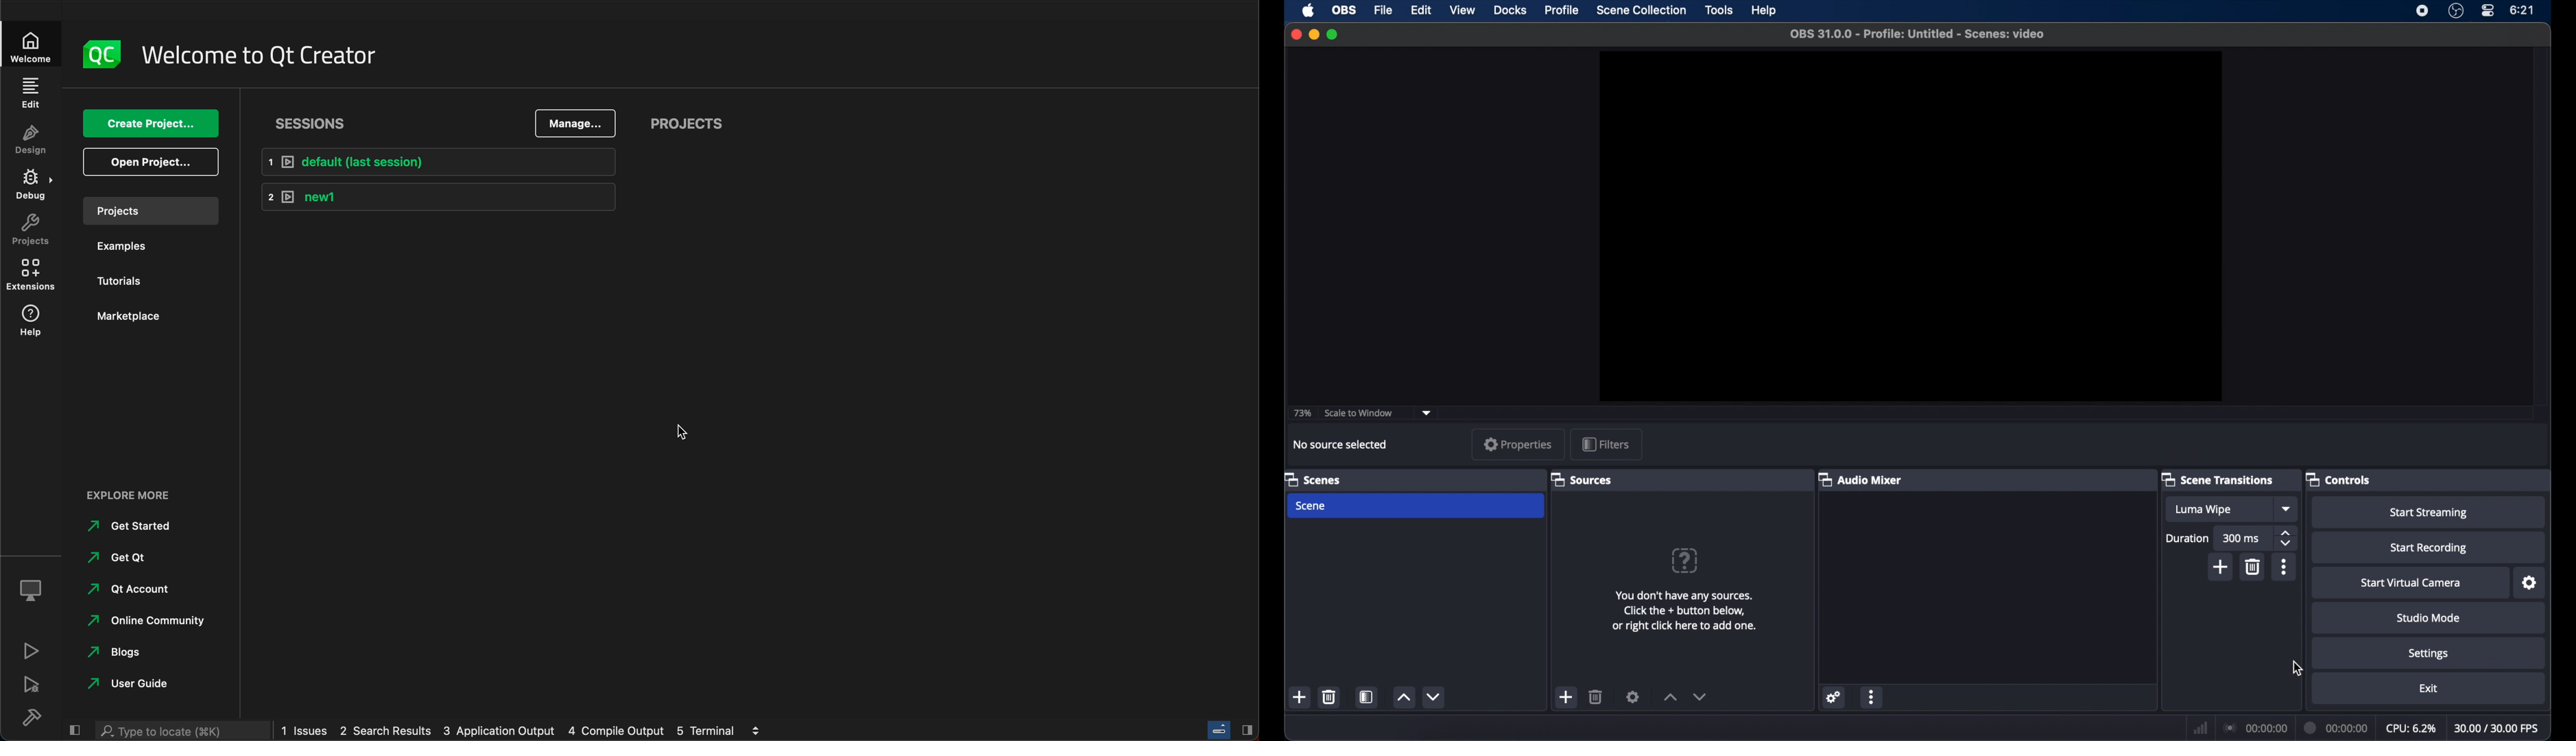 This screenshot has height=756, width=2576. What do you see at coordinates (2186, 538) in the screenshot?
I see `duration` at bounding box center [2186, 538].